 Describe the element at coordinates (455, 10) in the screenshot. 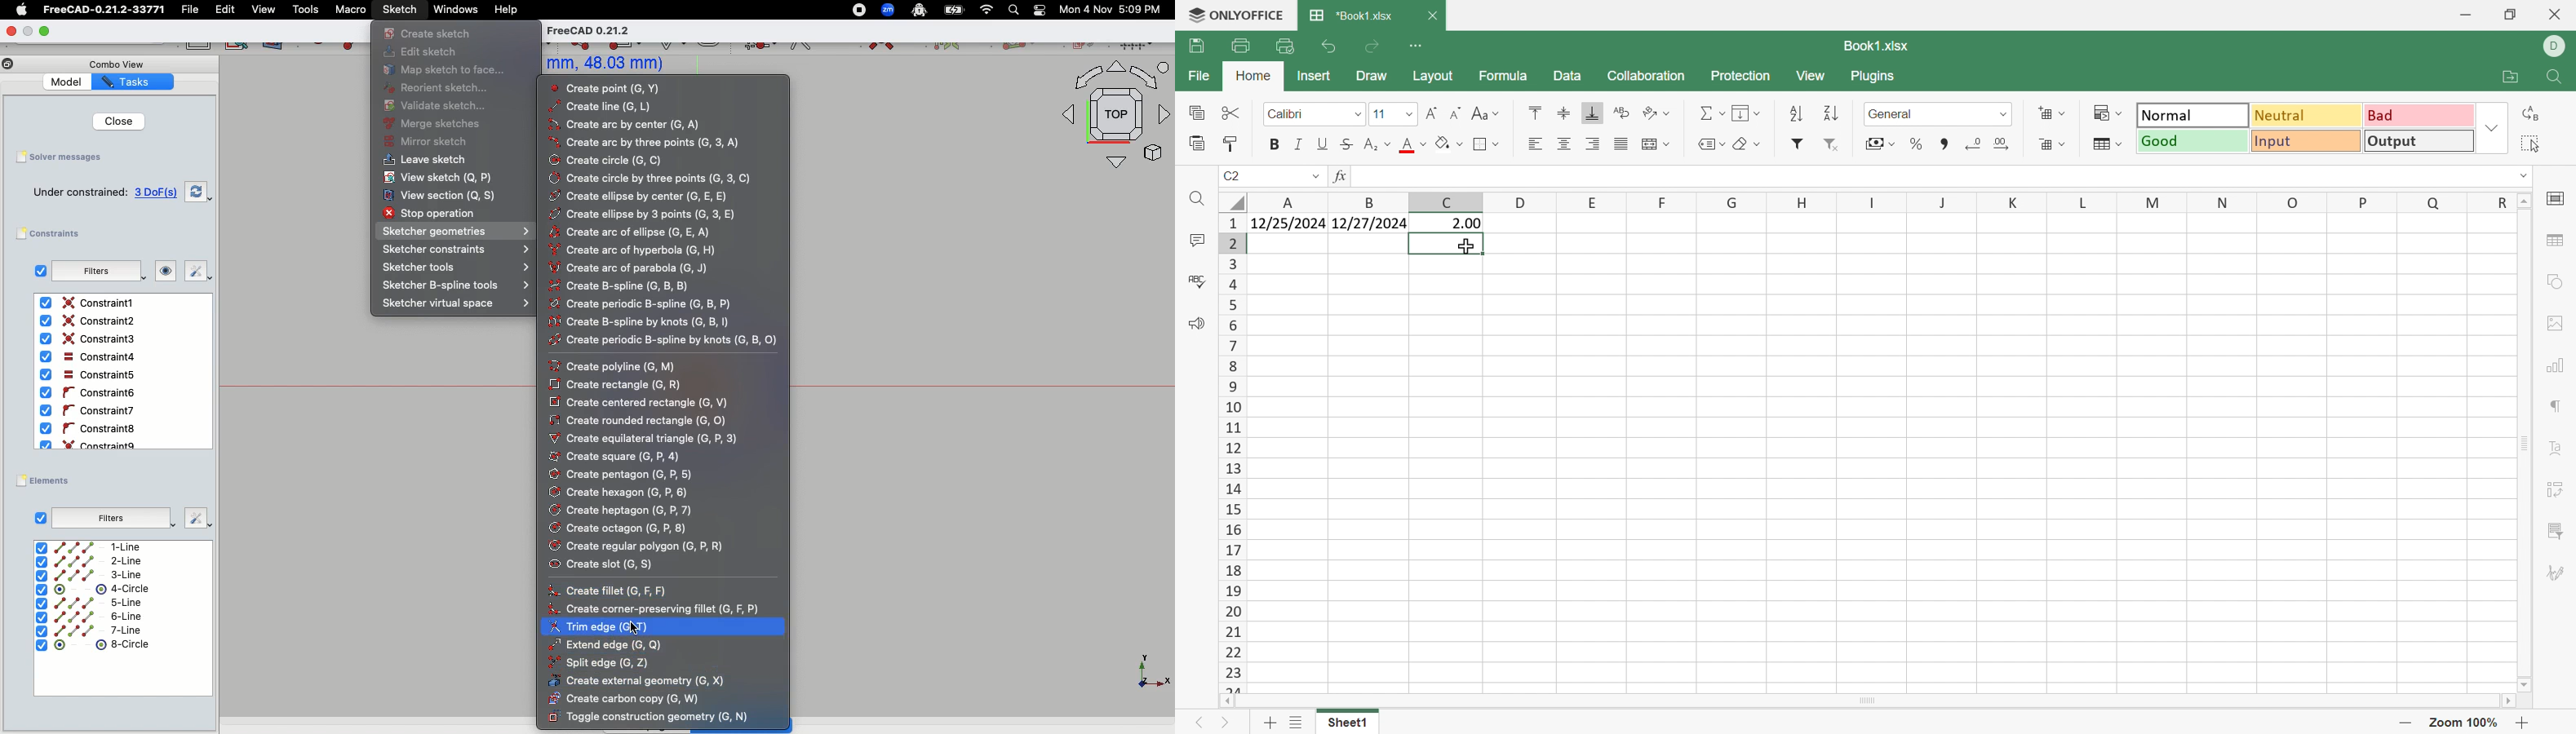

I see `Windows` at that location.